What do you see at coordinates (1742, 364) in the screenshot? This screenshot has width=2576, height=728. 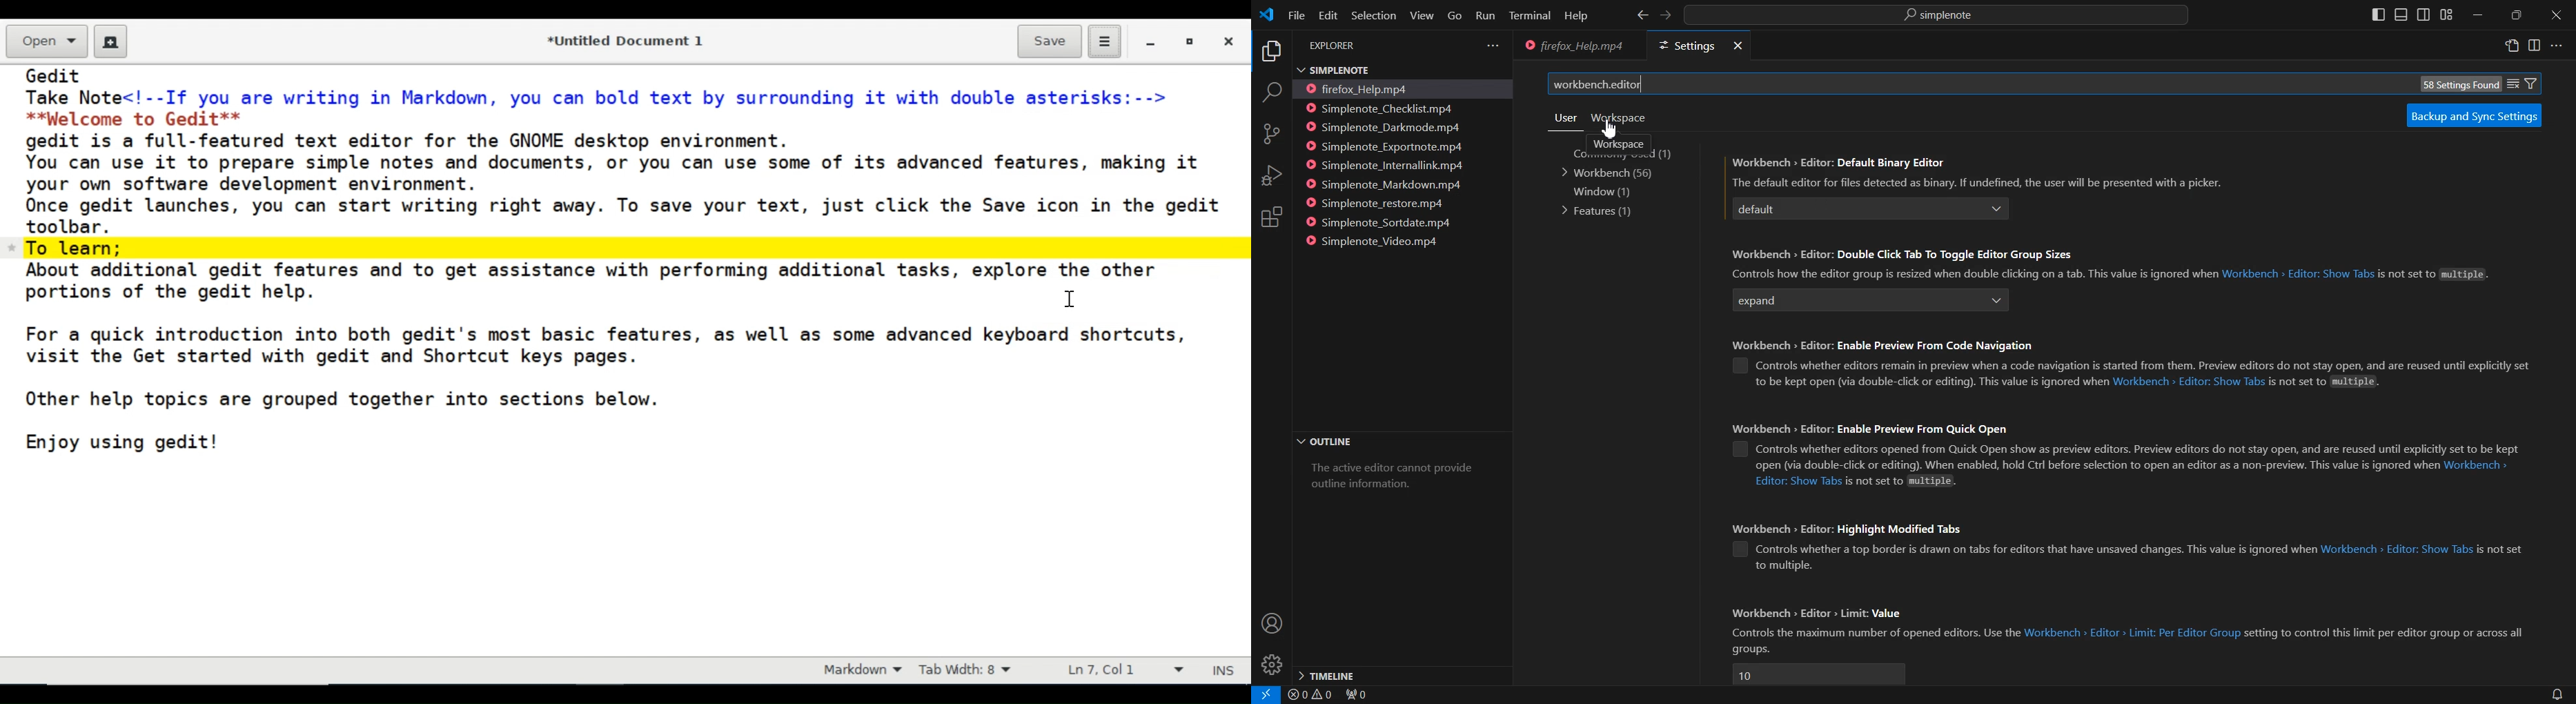 I see `Enable button for preview code navigation` at bounding box center [1742, 364].